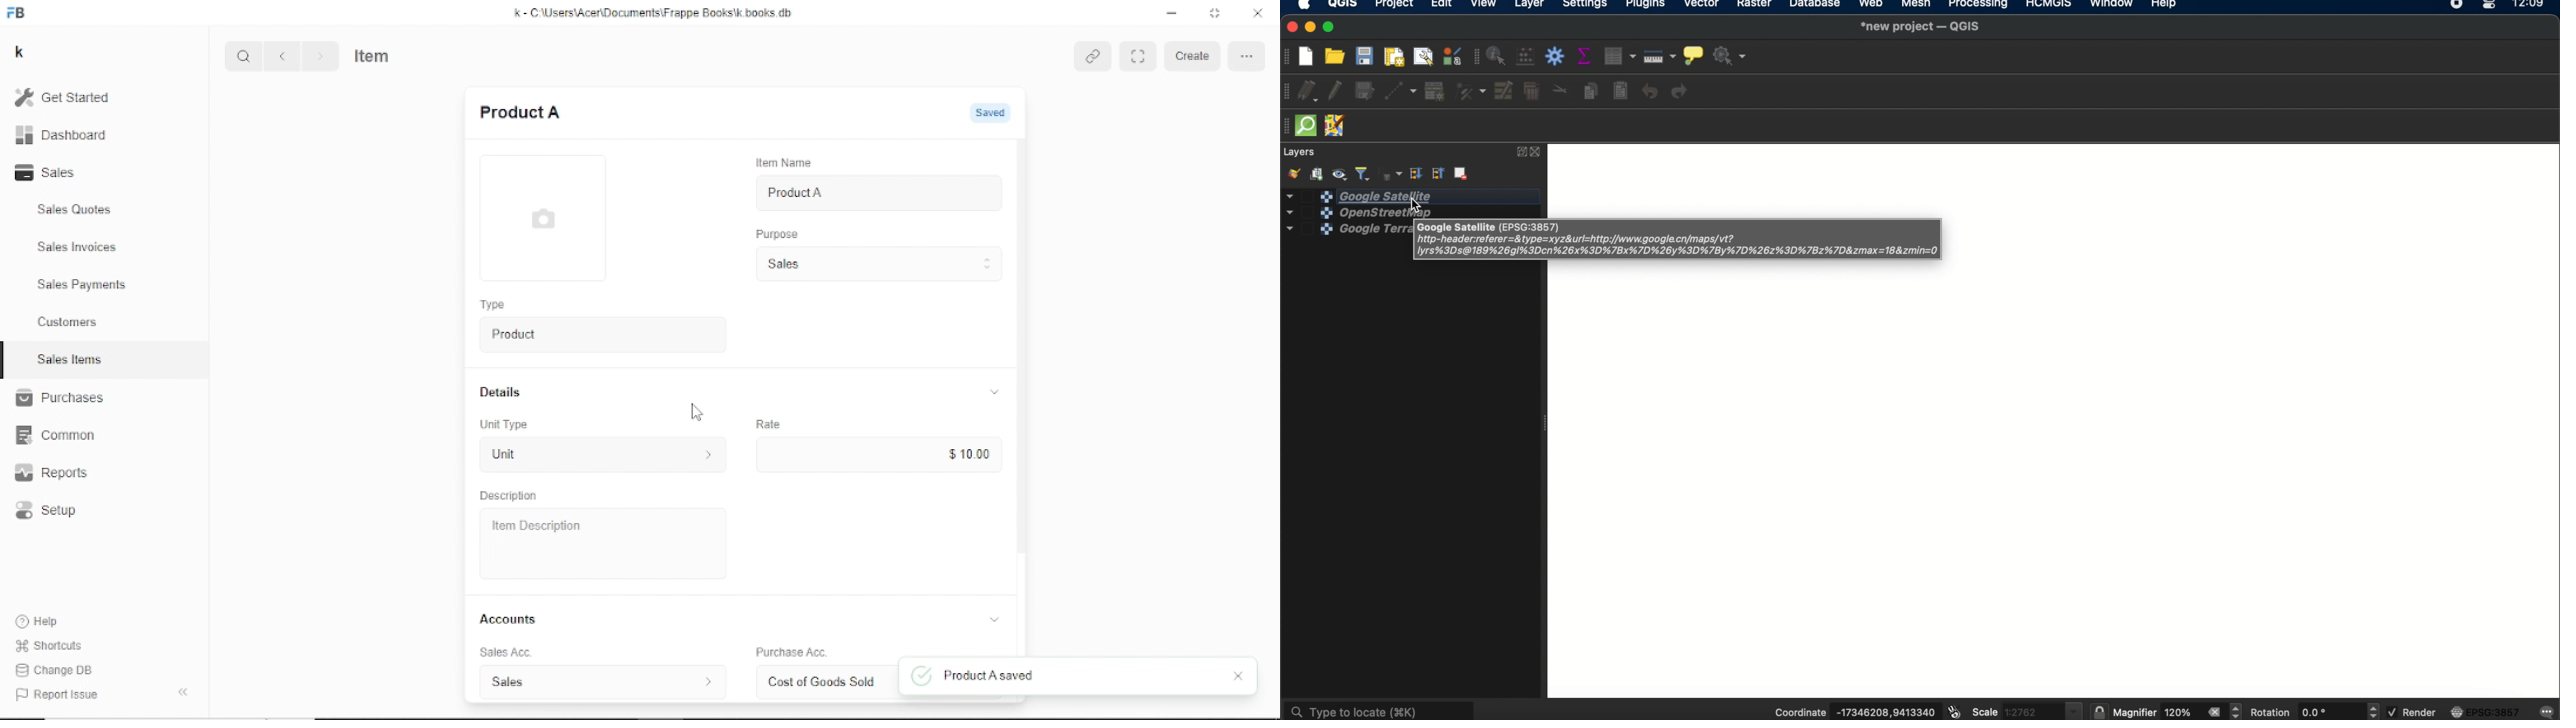 This screenshot has height=728, width=2576. What do you see at coordinates (1238, 677) in the screenshot?
I see `Close notification` at bounding box center [1238, 677].